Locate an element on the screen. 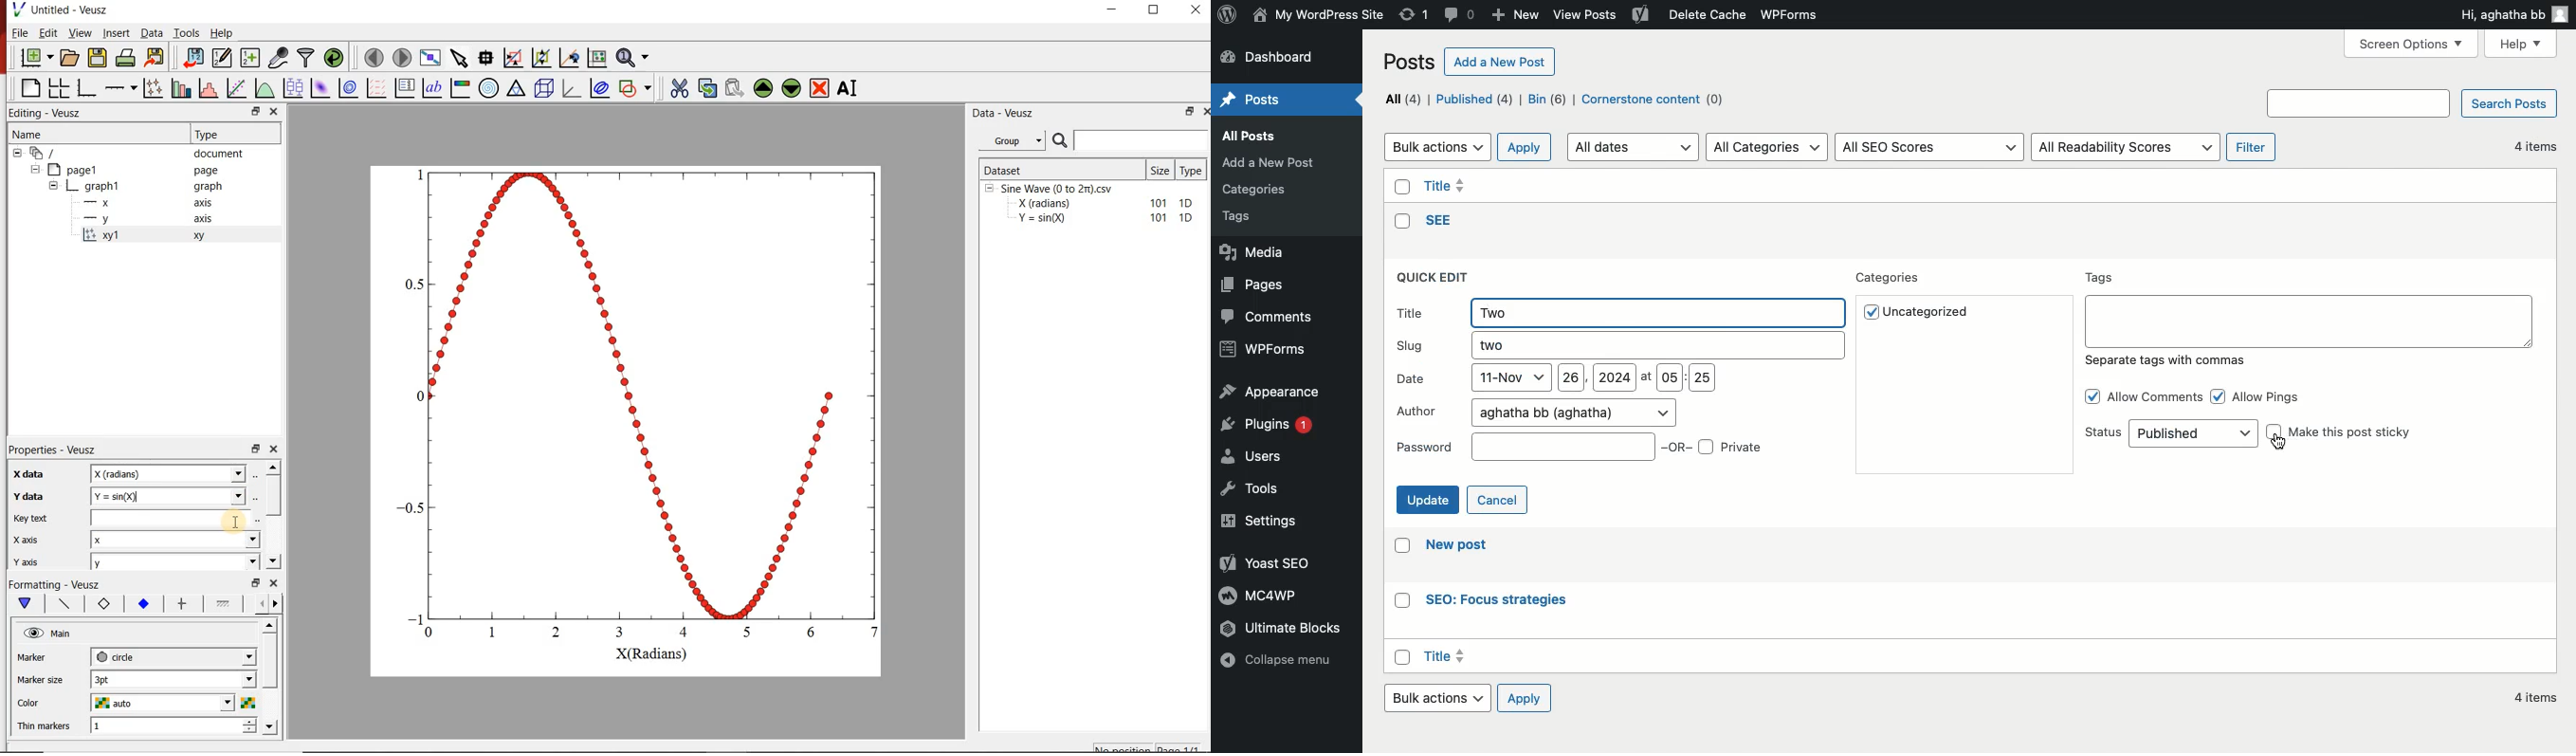 The width and height of the screenshot is (2576, 756). Allow pings is located at coordinates (2263, 395).